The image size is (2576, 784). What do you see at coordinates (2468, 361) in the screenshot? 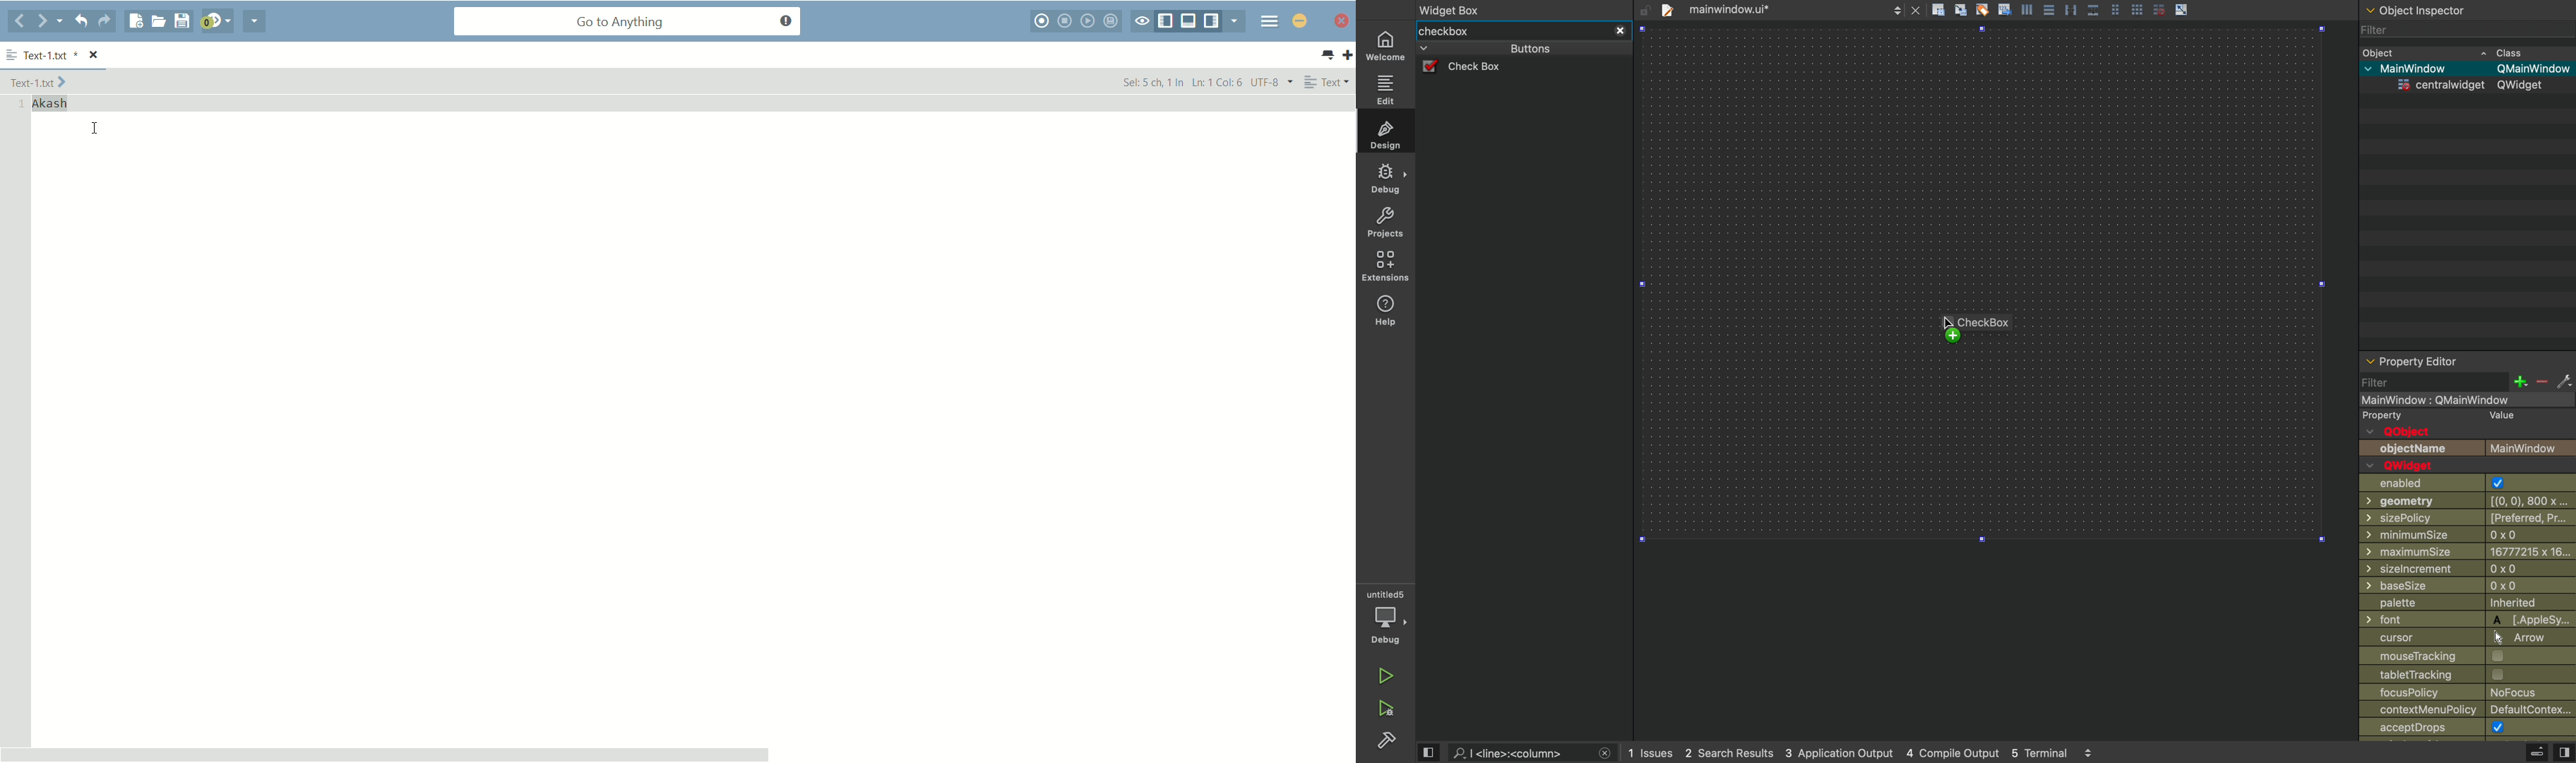
I see `property editor` at bounding box center [2468, 361].